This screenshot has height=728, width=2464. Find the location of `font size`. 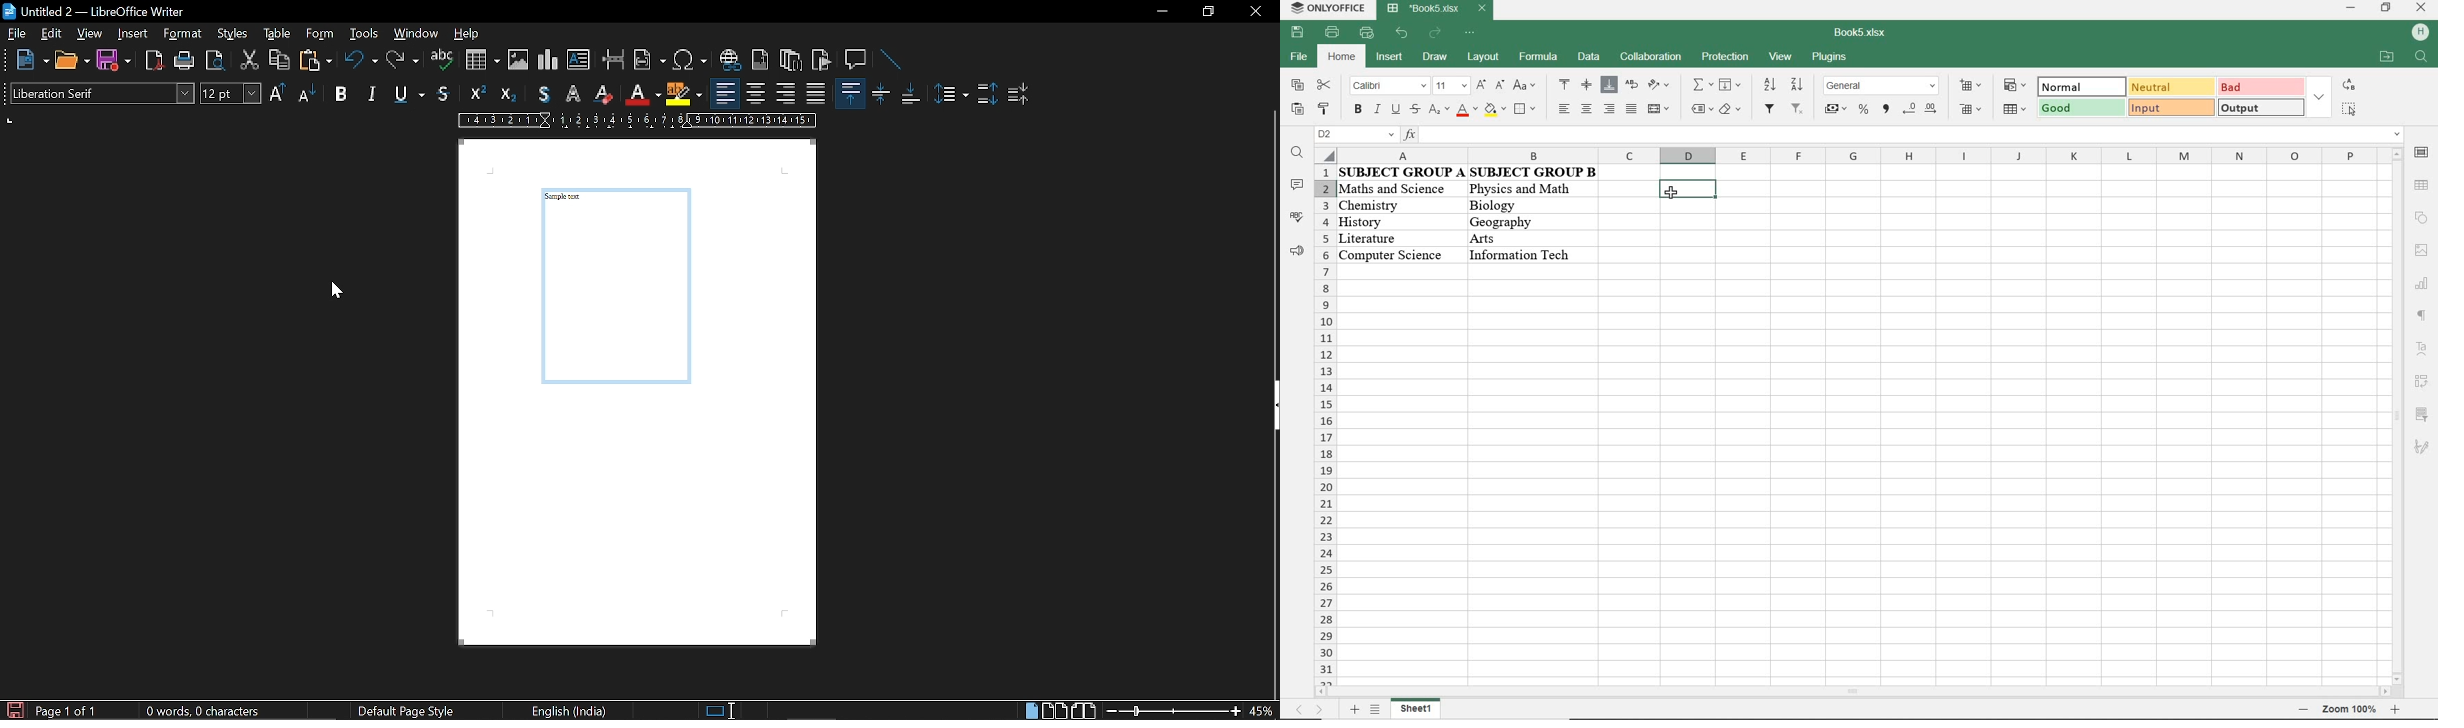

font size is located at coordinates (1449, 86).